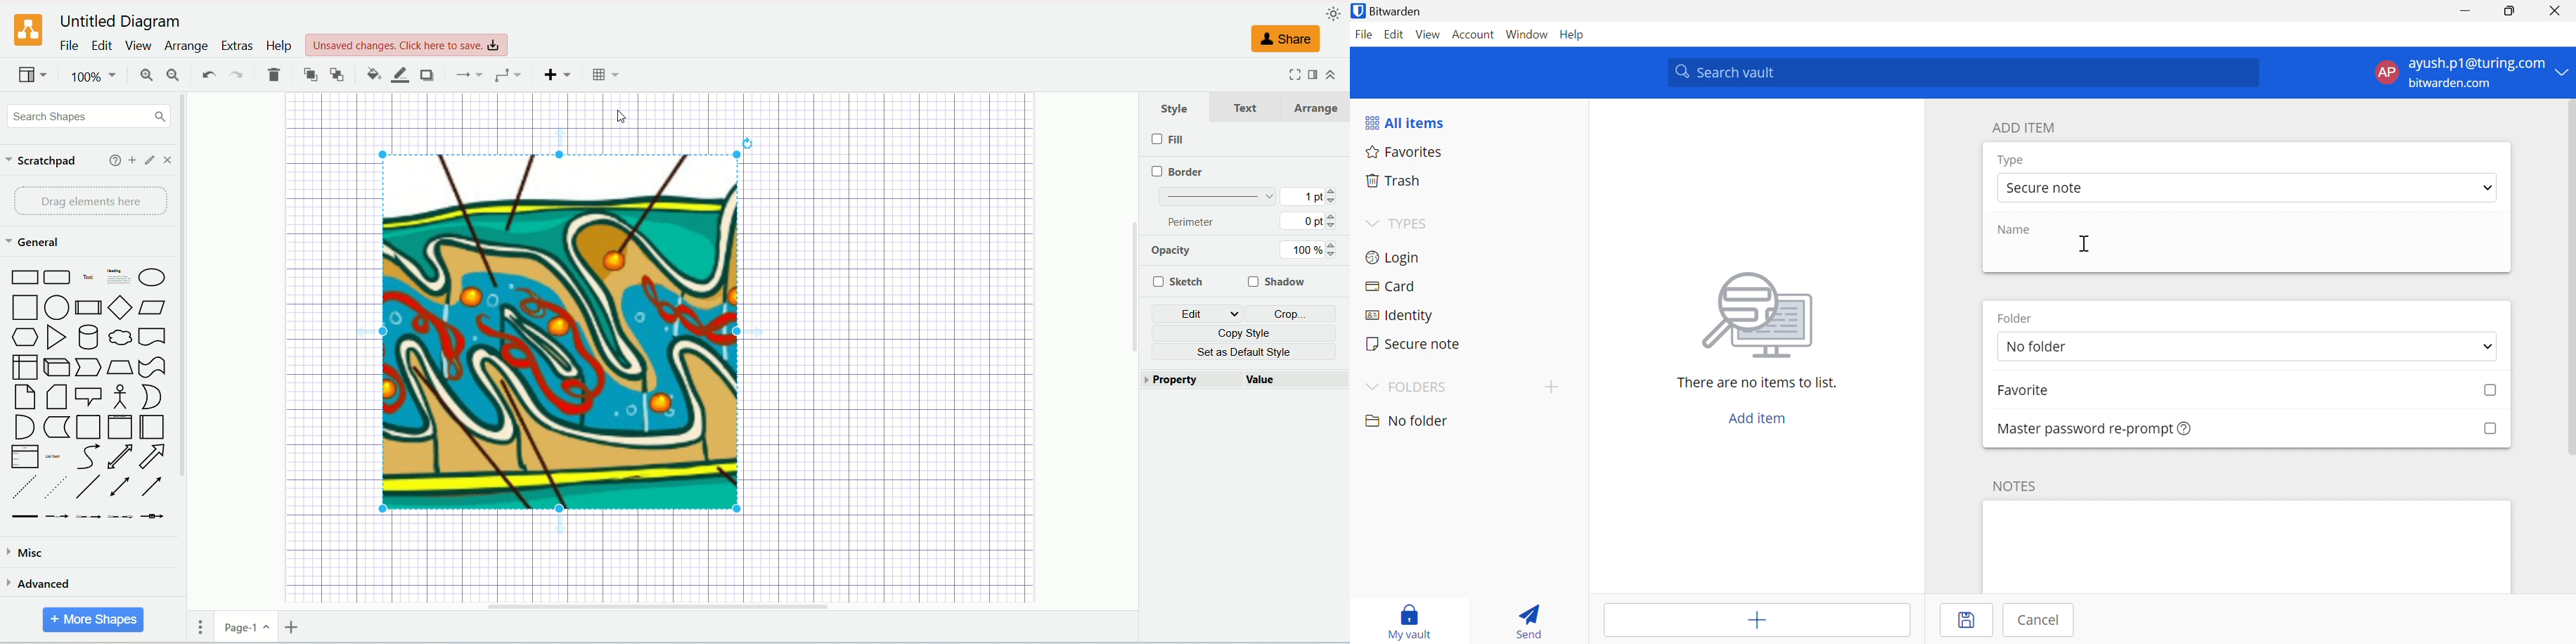 The image size is (2576, 644). What do you see at coordinates (1331, 75) in the screenshot?
I see `collapse/expand` at bounding box center [1331, 75].